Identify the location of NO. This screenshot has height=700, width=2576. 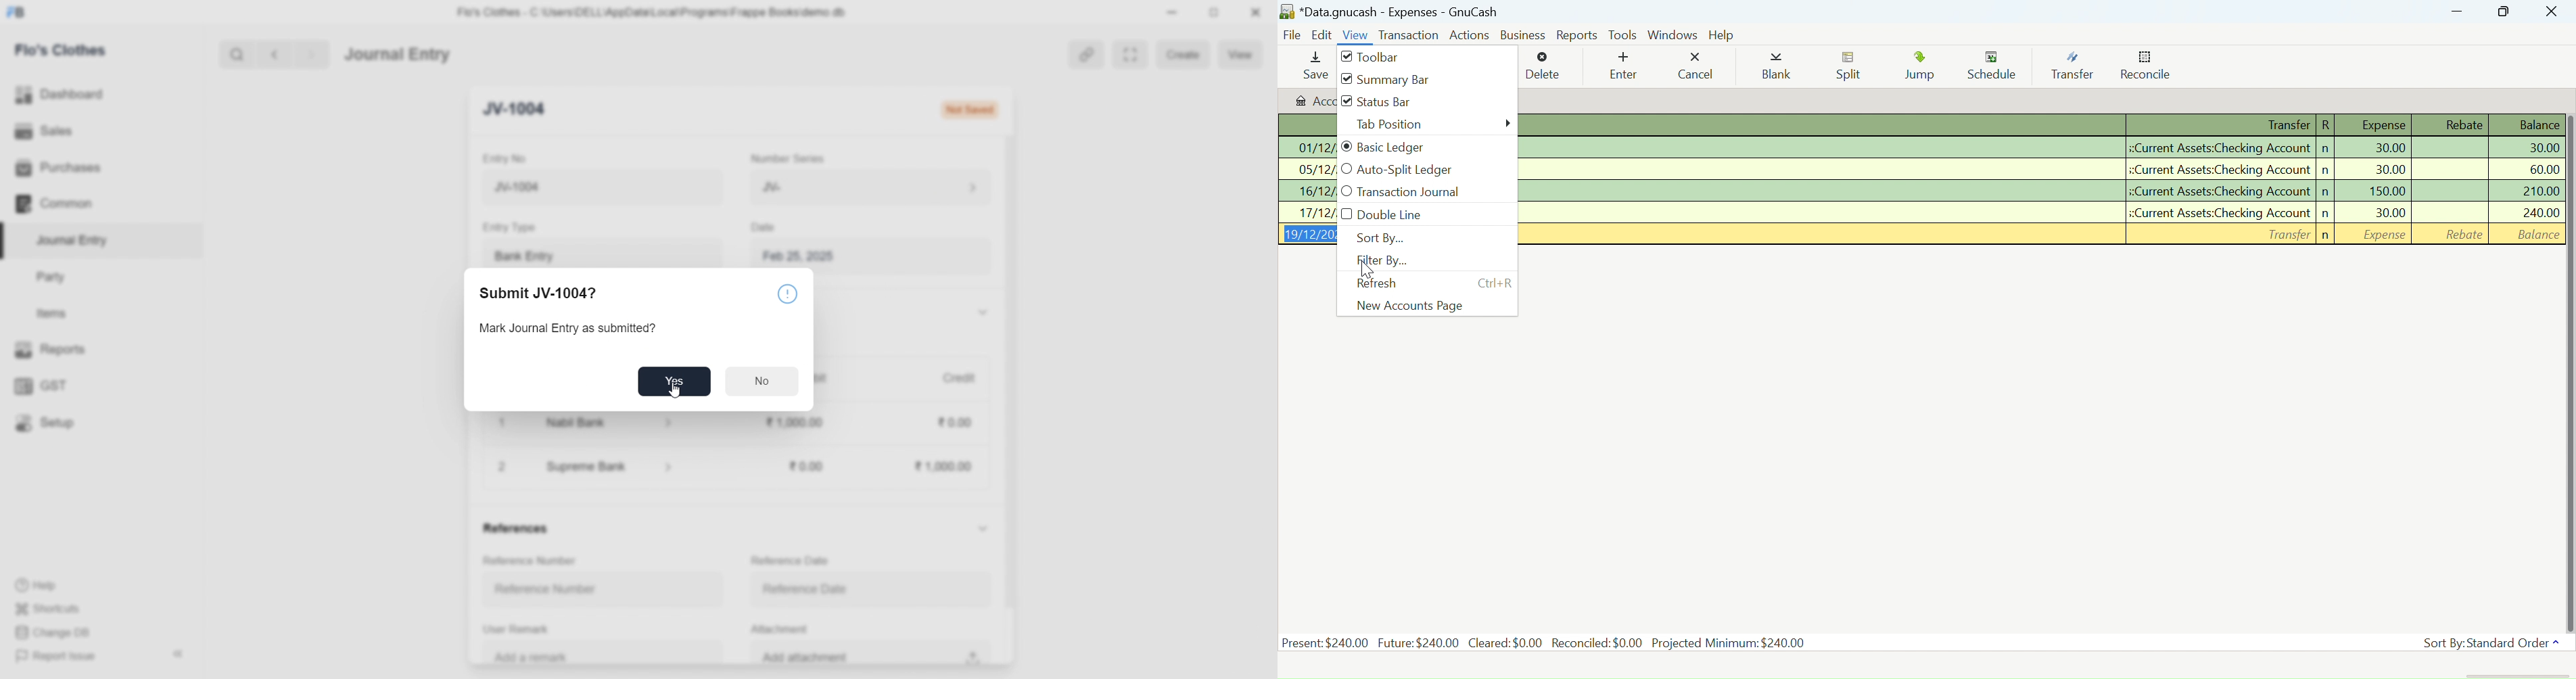
(763, 381).